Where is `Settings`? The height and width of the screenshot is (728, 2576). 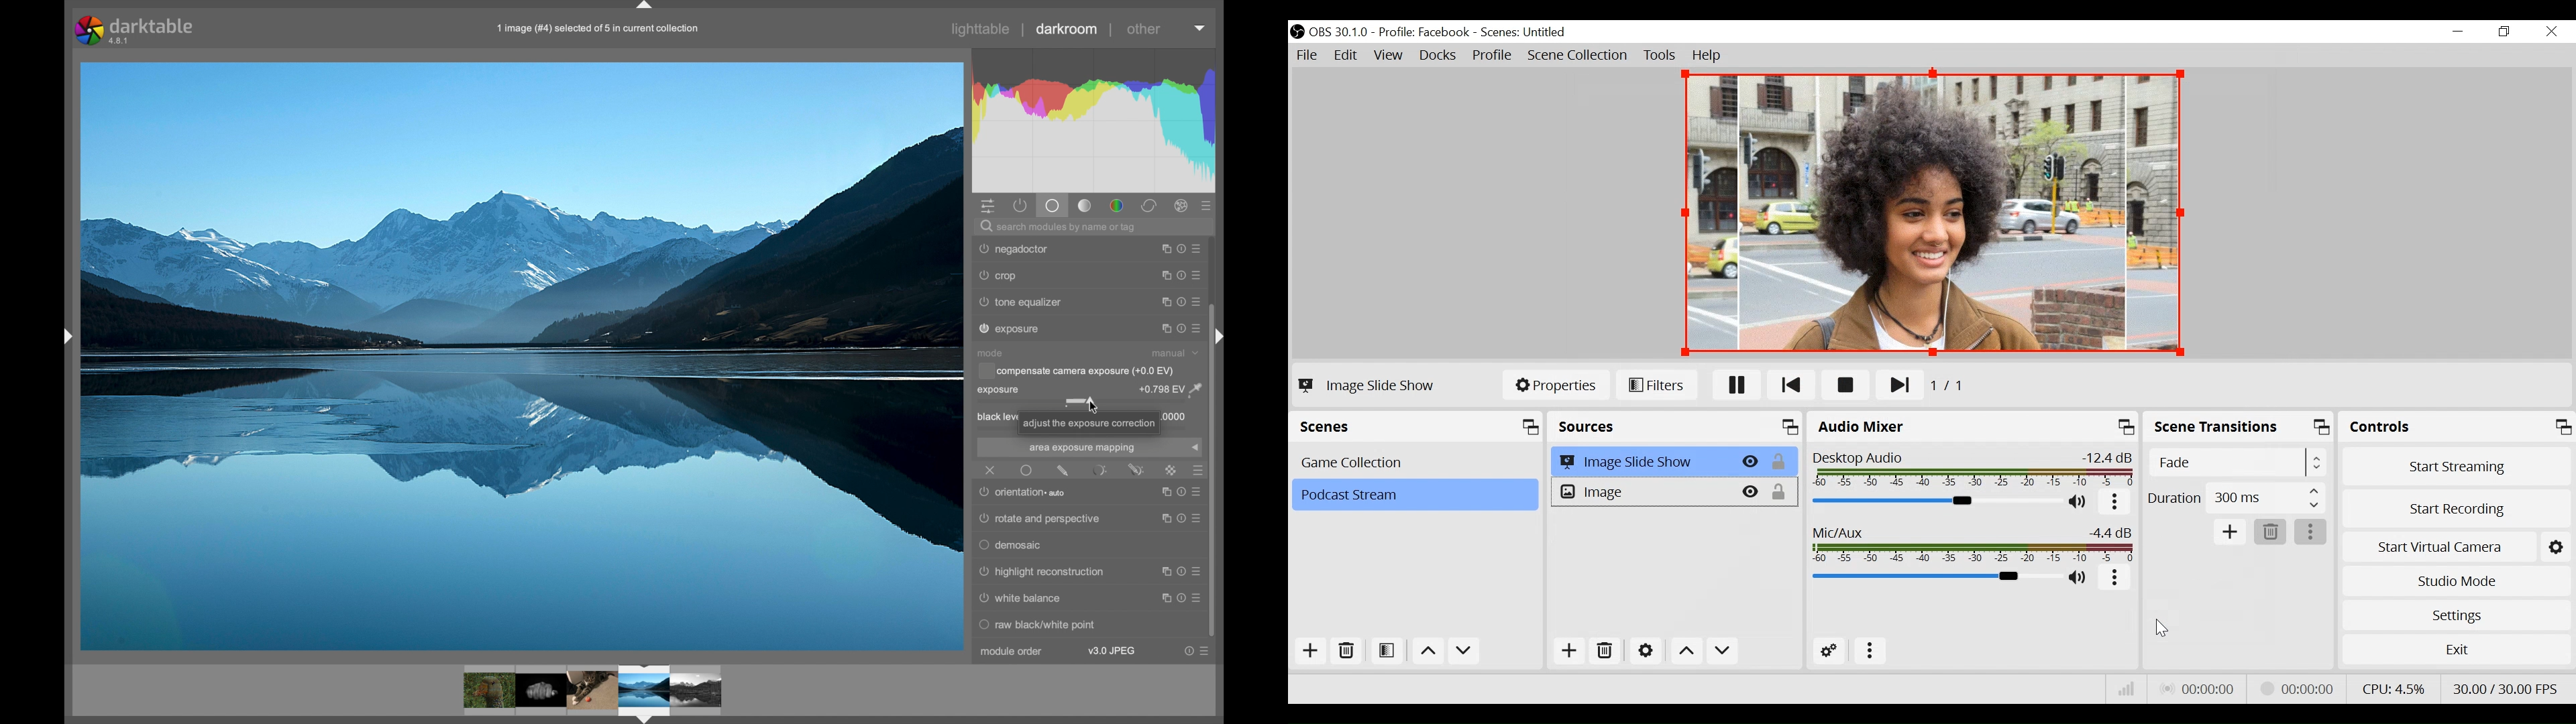 Settings is located at coordinates (2456, 615).